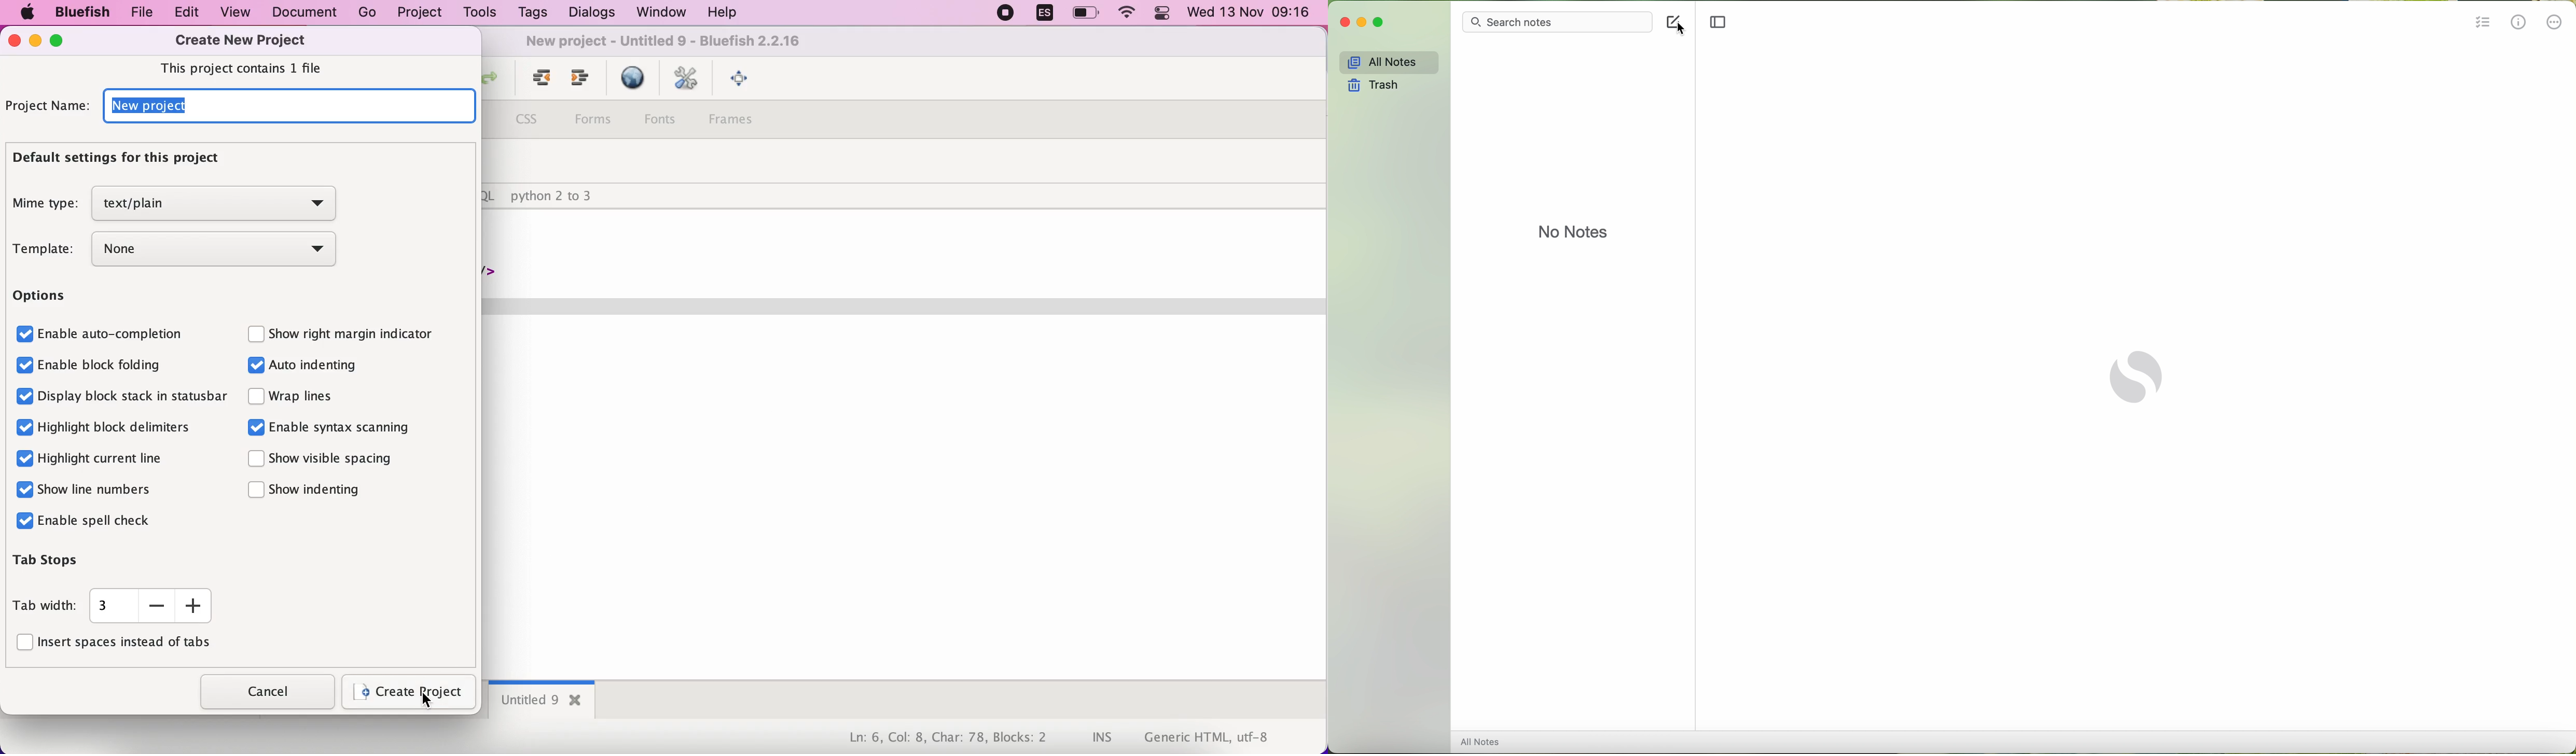 The height and width of the screenshot is (756, 2576). I want to click on preview in browser, so click(632, 79).